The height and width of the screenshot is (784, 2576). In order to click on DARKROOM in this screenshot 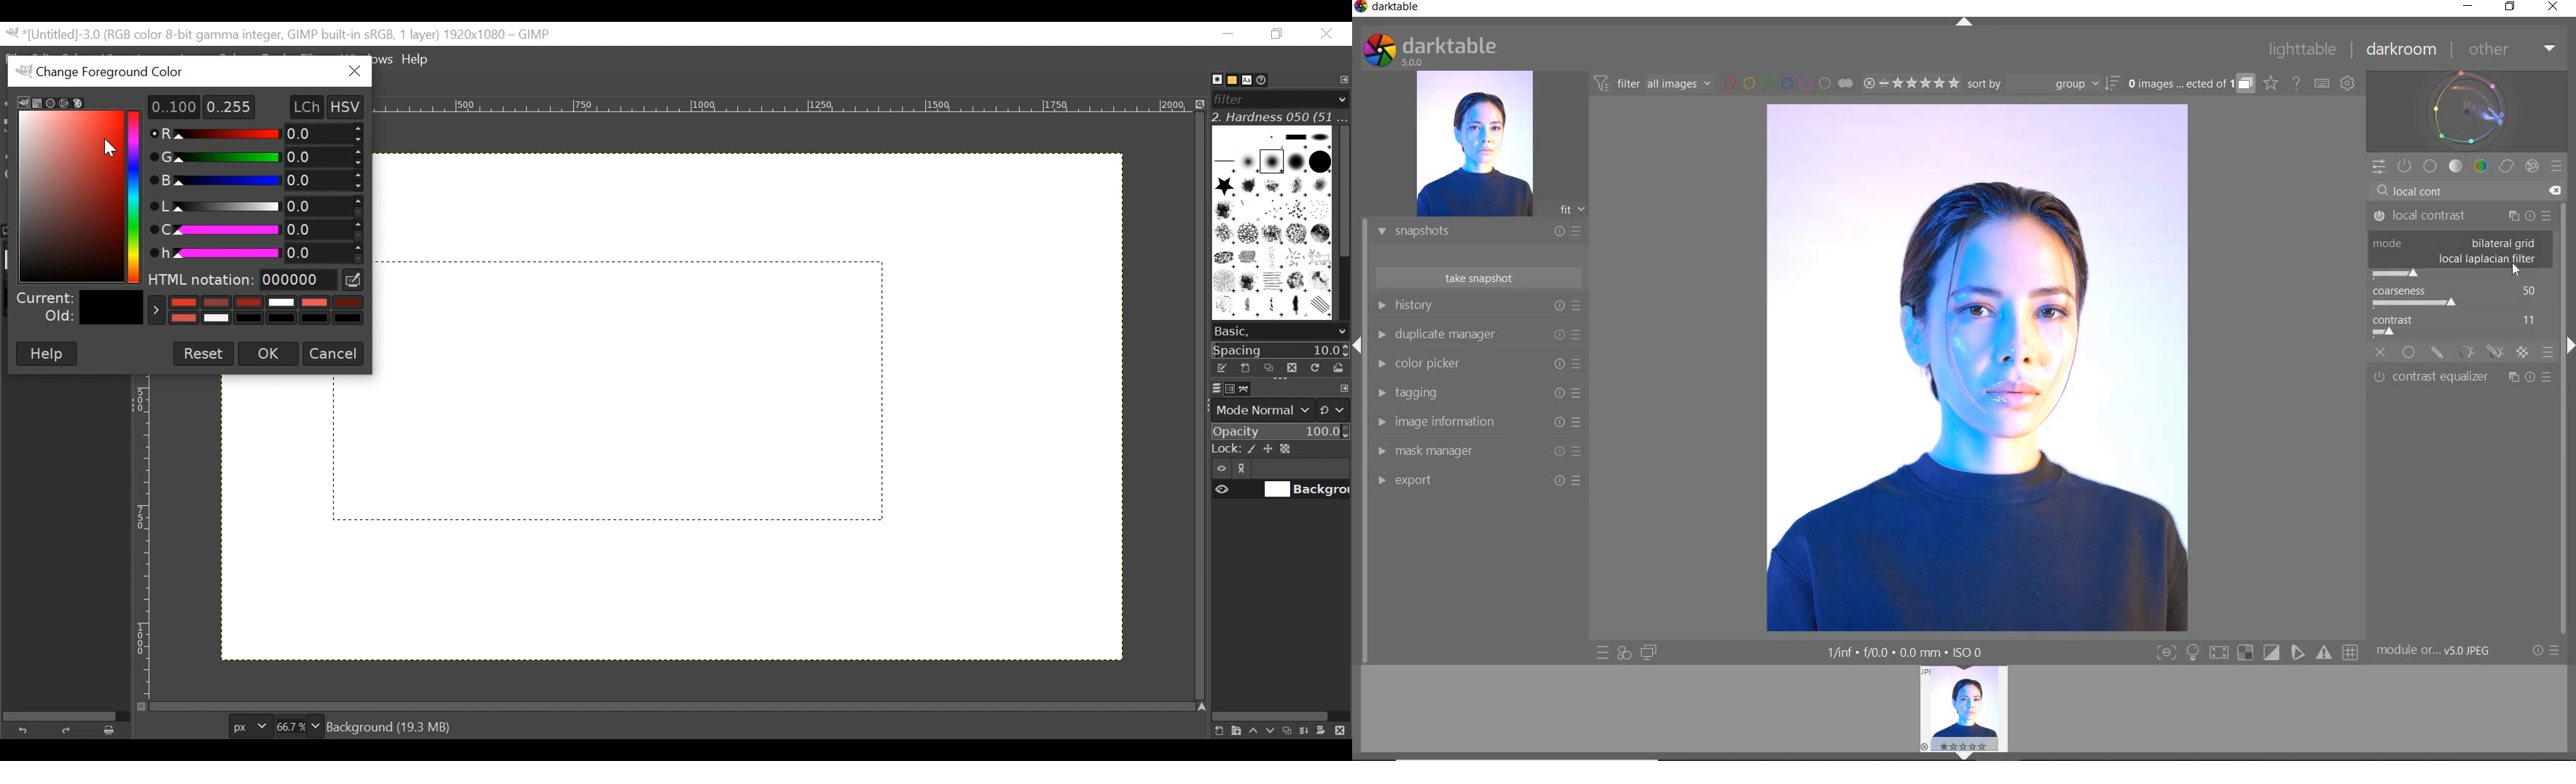, I will do `click(2402, 50)`.